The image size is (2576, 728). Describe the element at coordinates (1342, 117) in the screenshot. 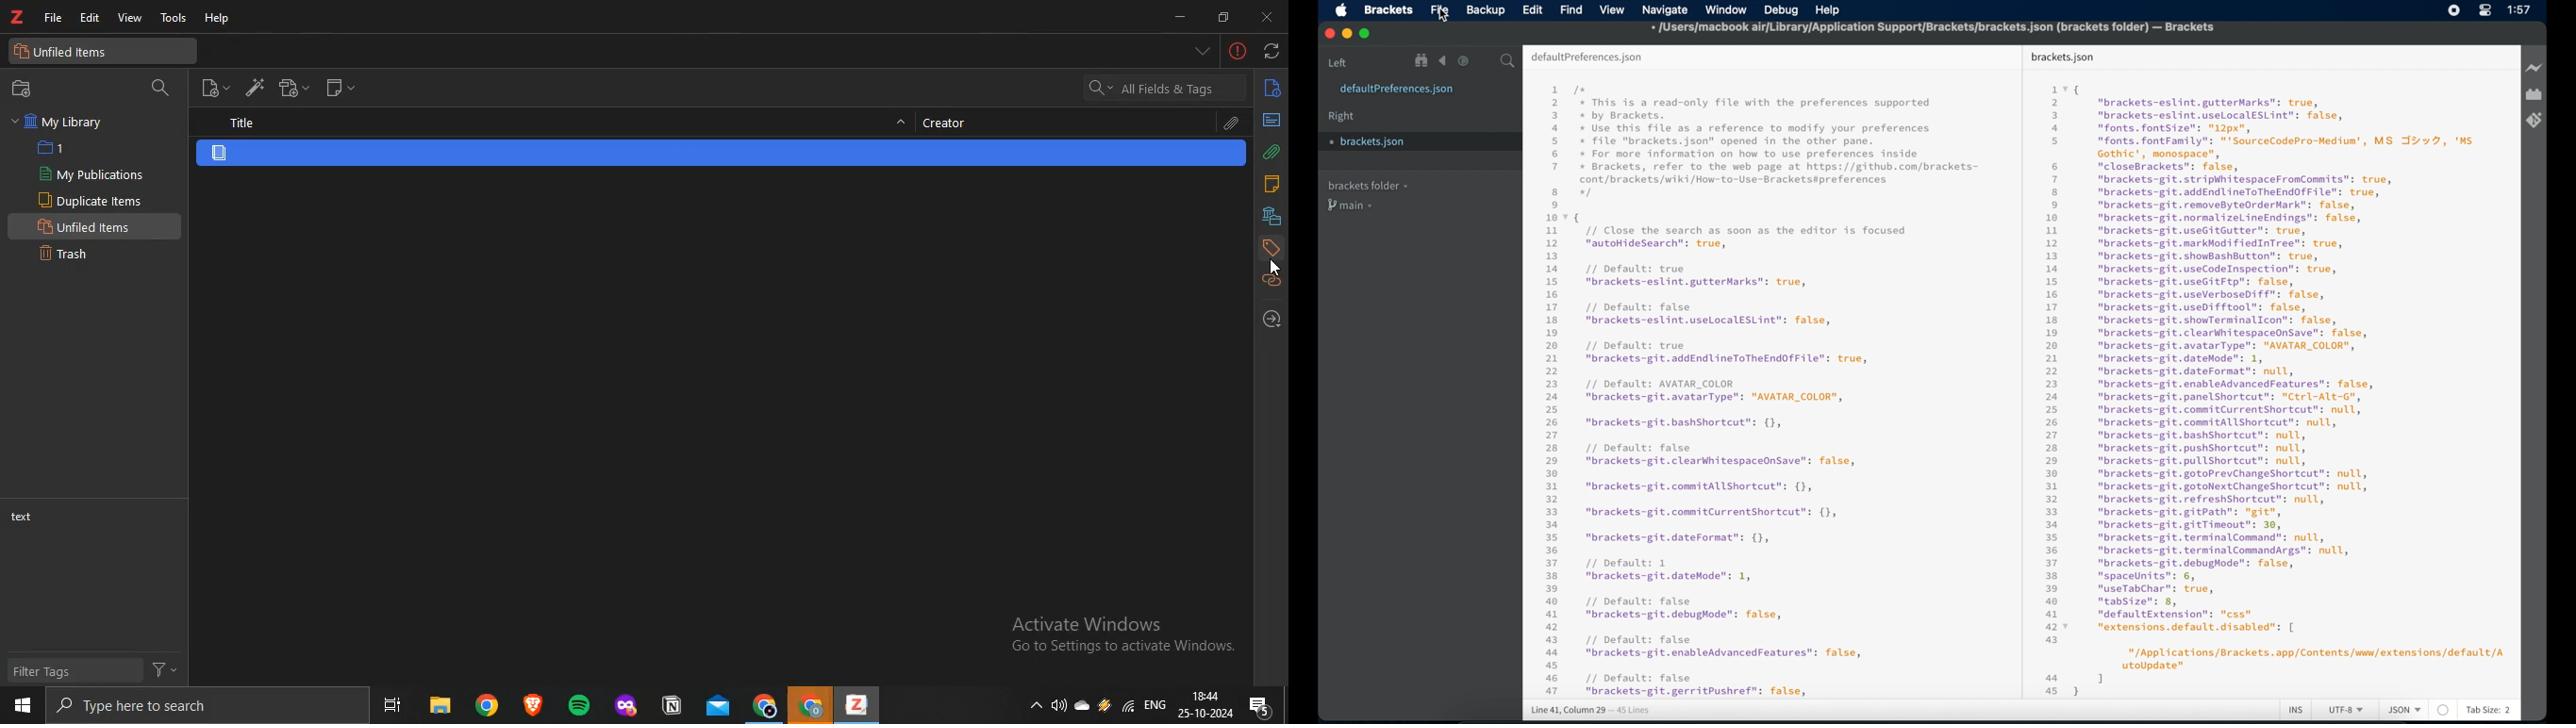

I see `right` at that location.